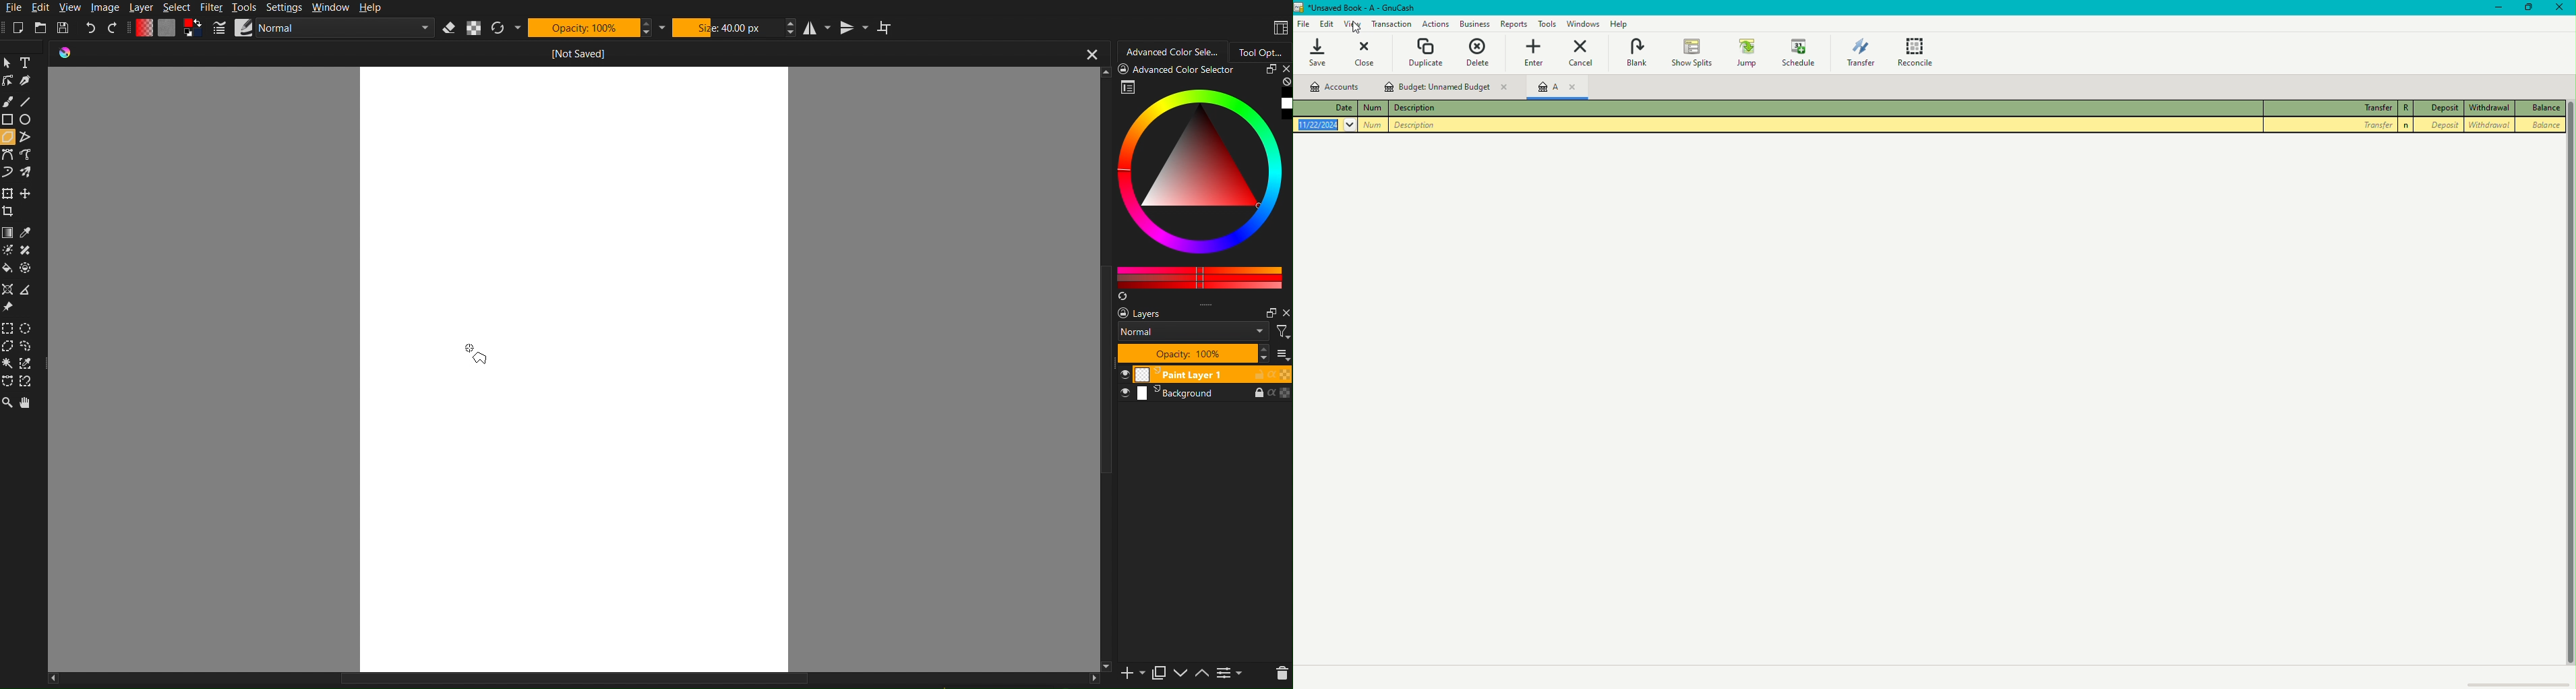  What do you see at coordinates (29, 173) in the screenshot?
I see `multibrush tool` at bounding box center [29, 173].